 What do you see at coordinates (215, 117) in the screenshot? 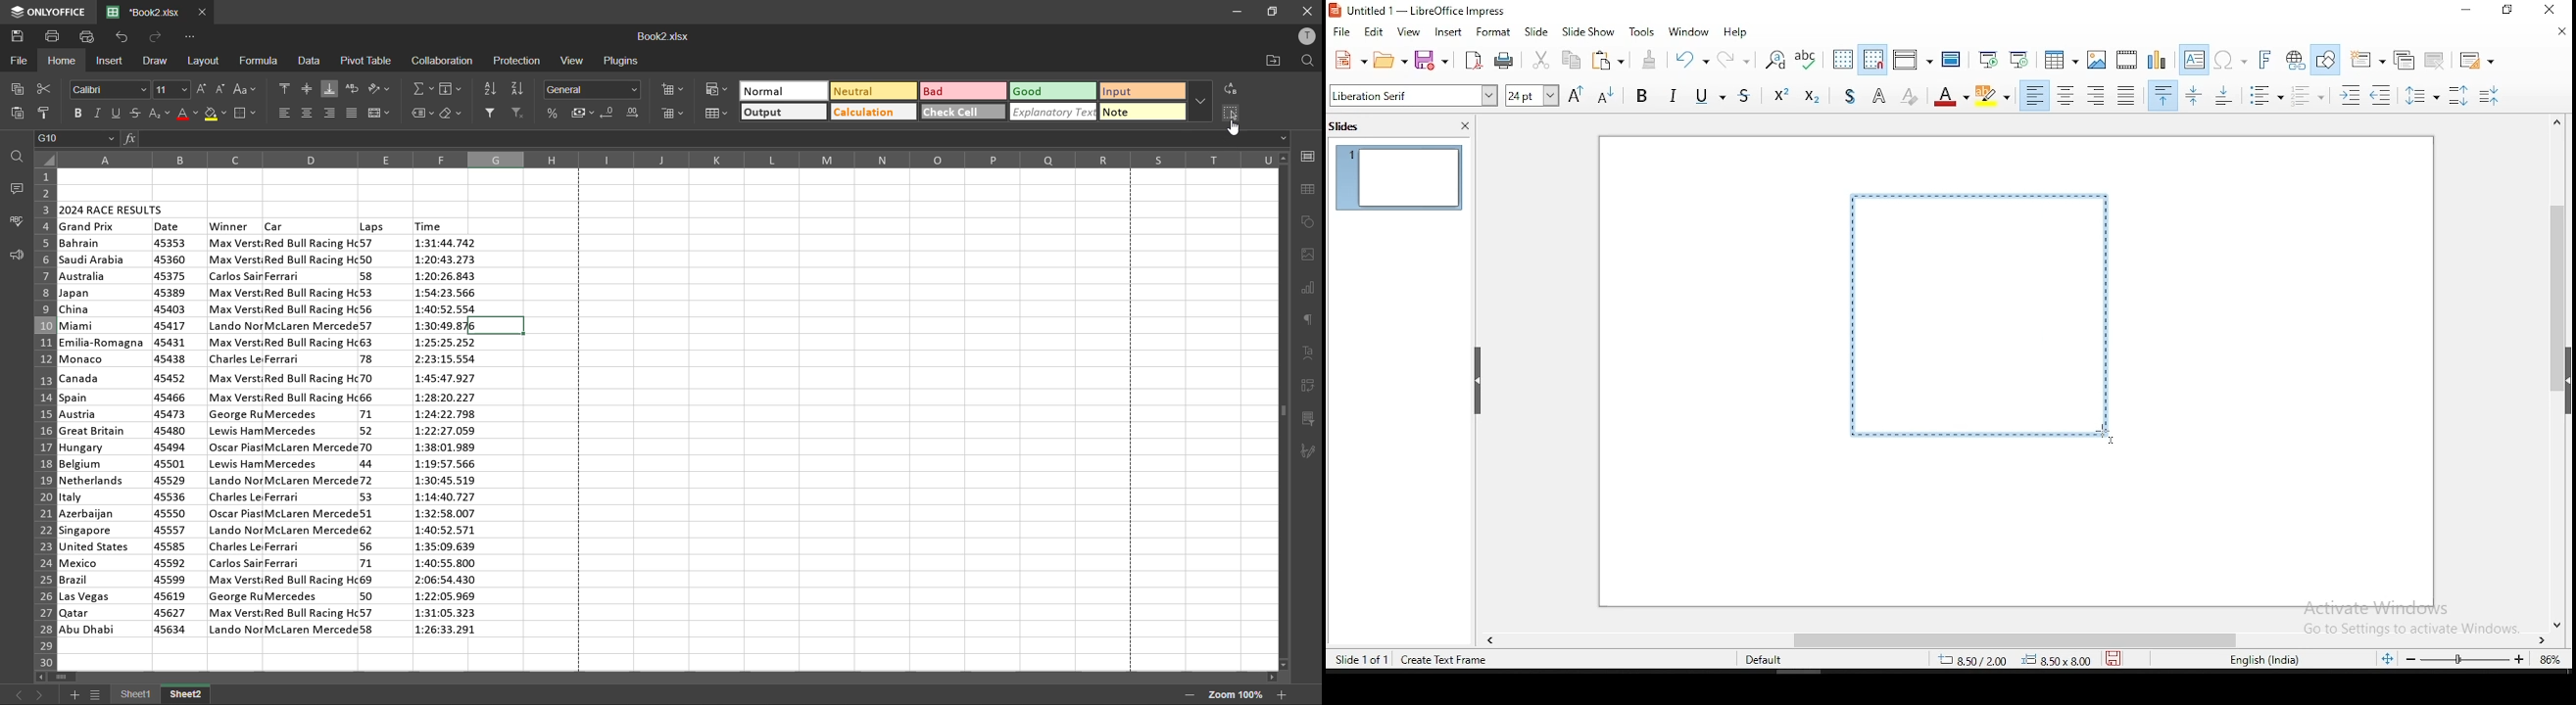
I see `fill color` at bounding box center [215, 117].